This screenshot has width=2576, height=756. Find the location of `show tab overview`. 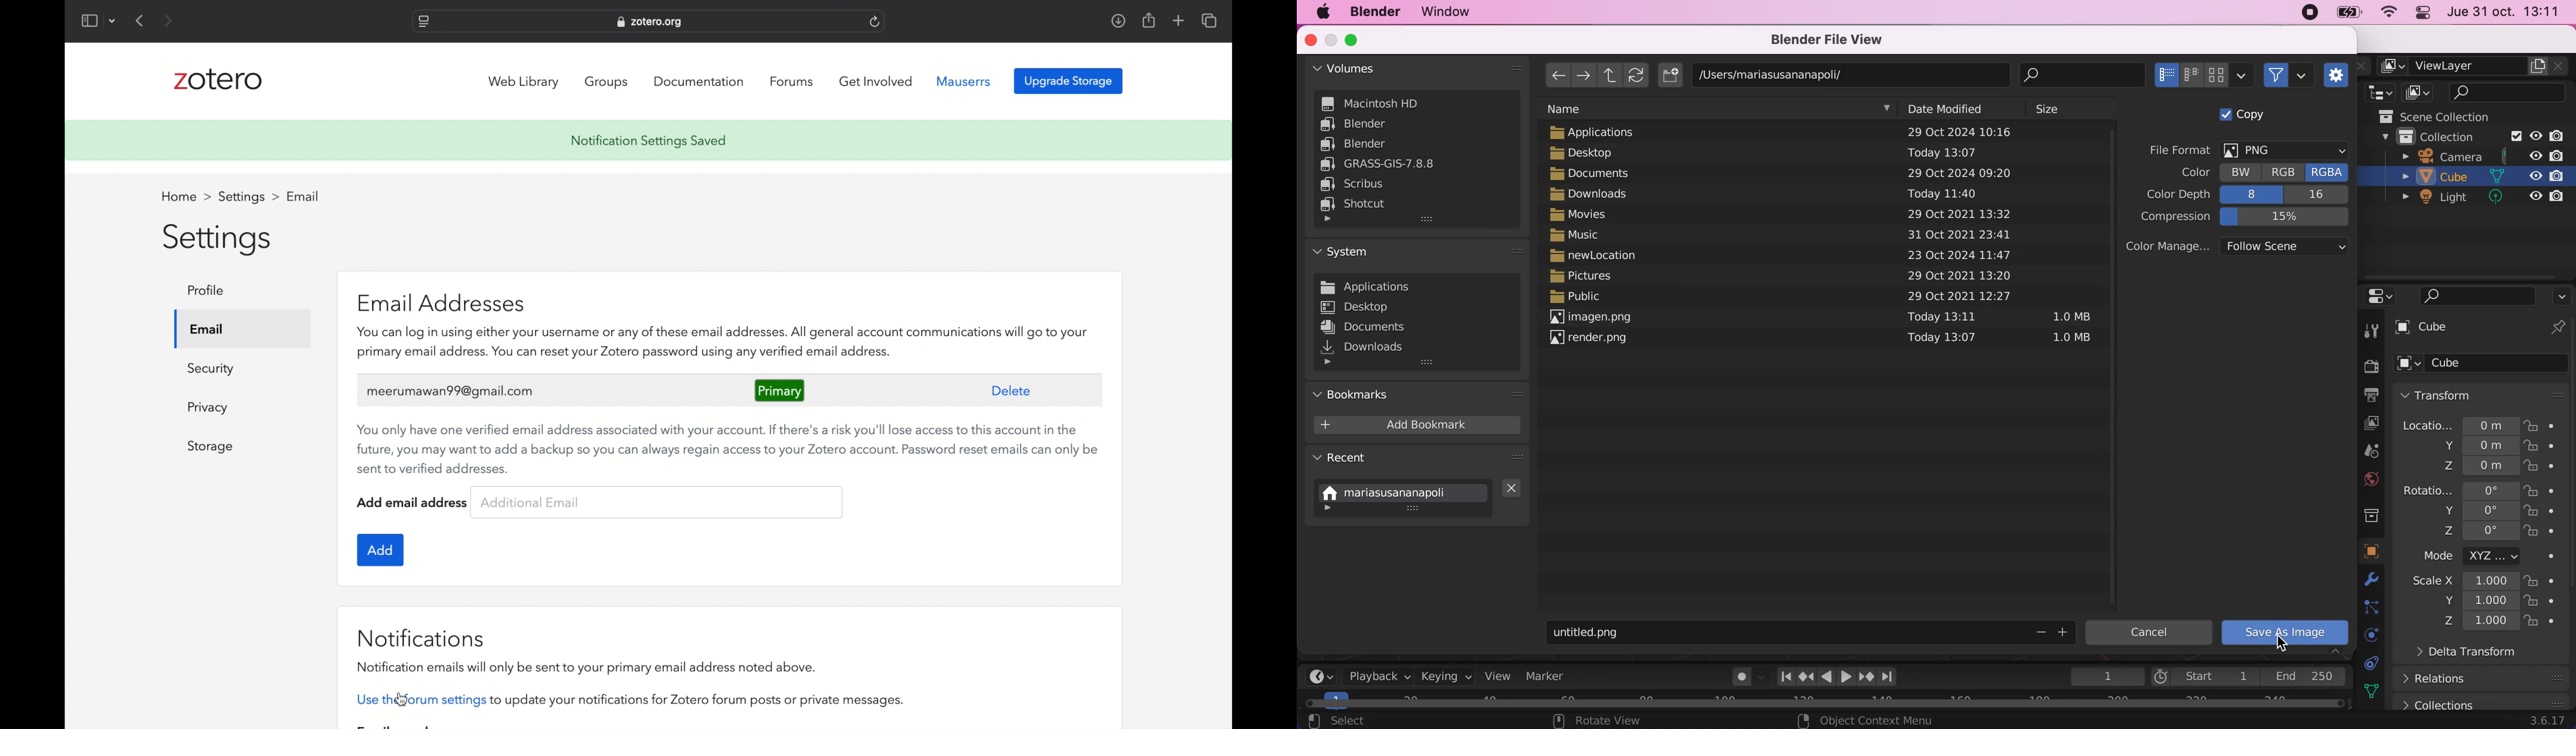

show tab overview is located at coordinates (1209, 20).